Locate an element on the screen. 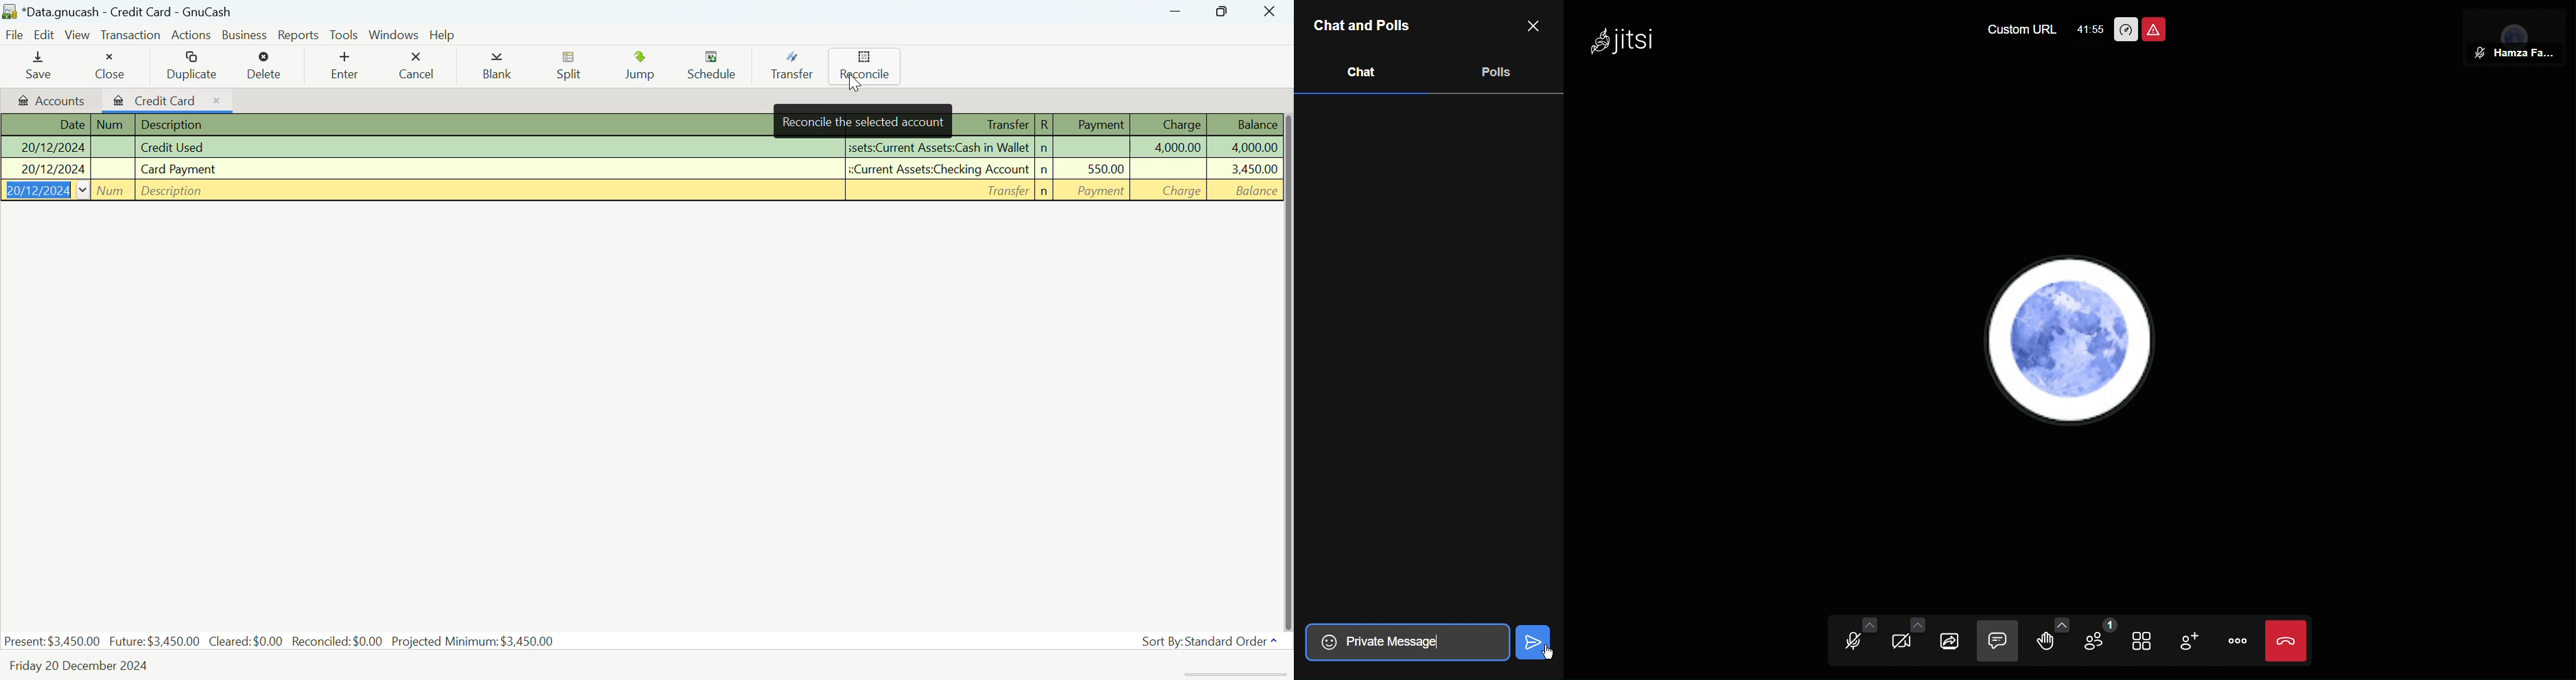 This screenshot has height=700, width=2576. Sort By: Standard Order is located at coordinates (1213, 641).